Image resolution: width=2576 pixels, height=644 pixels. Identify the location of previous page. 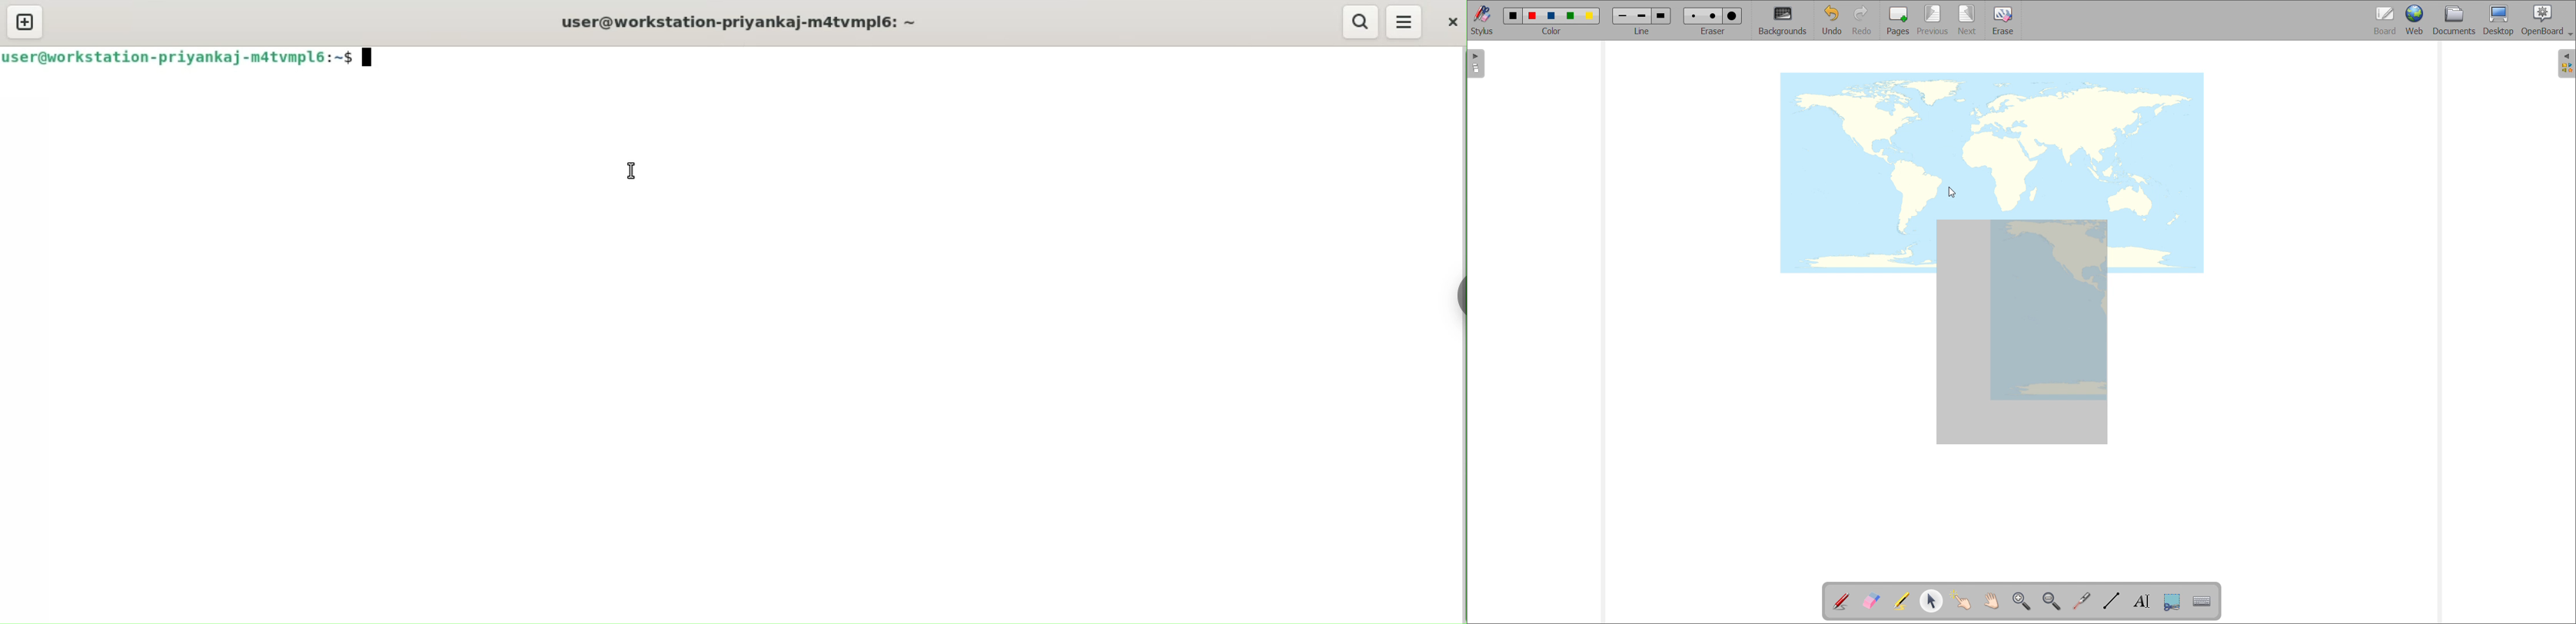
(1933, 20).